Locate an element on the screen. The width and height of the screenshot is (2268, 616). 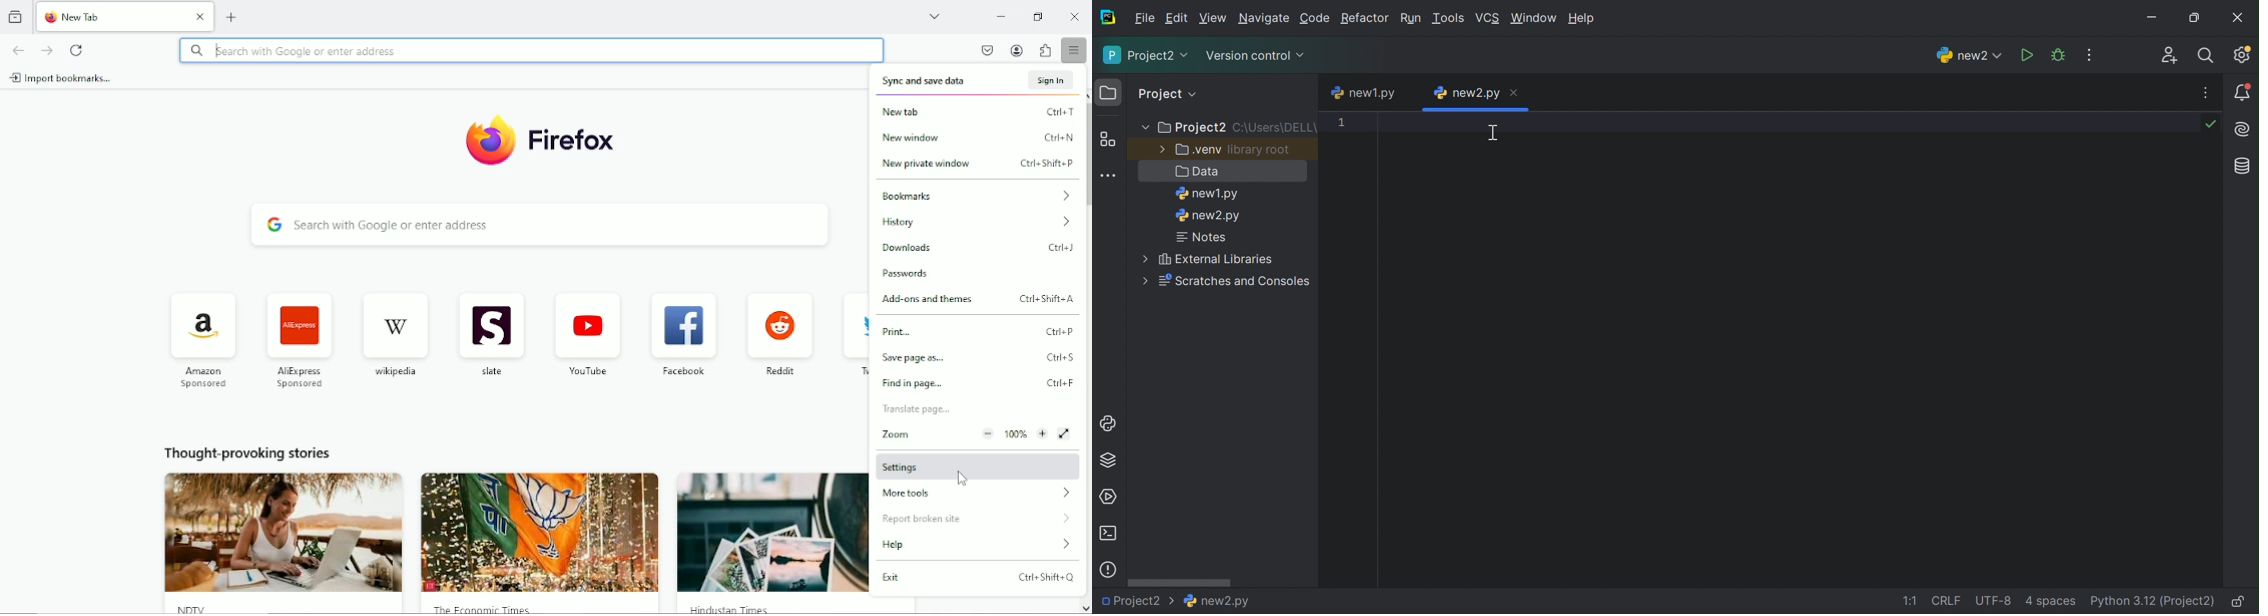
search with Google or enter address is located at coordinates (530, 51).